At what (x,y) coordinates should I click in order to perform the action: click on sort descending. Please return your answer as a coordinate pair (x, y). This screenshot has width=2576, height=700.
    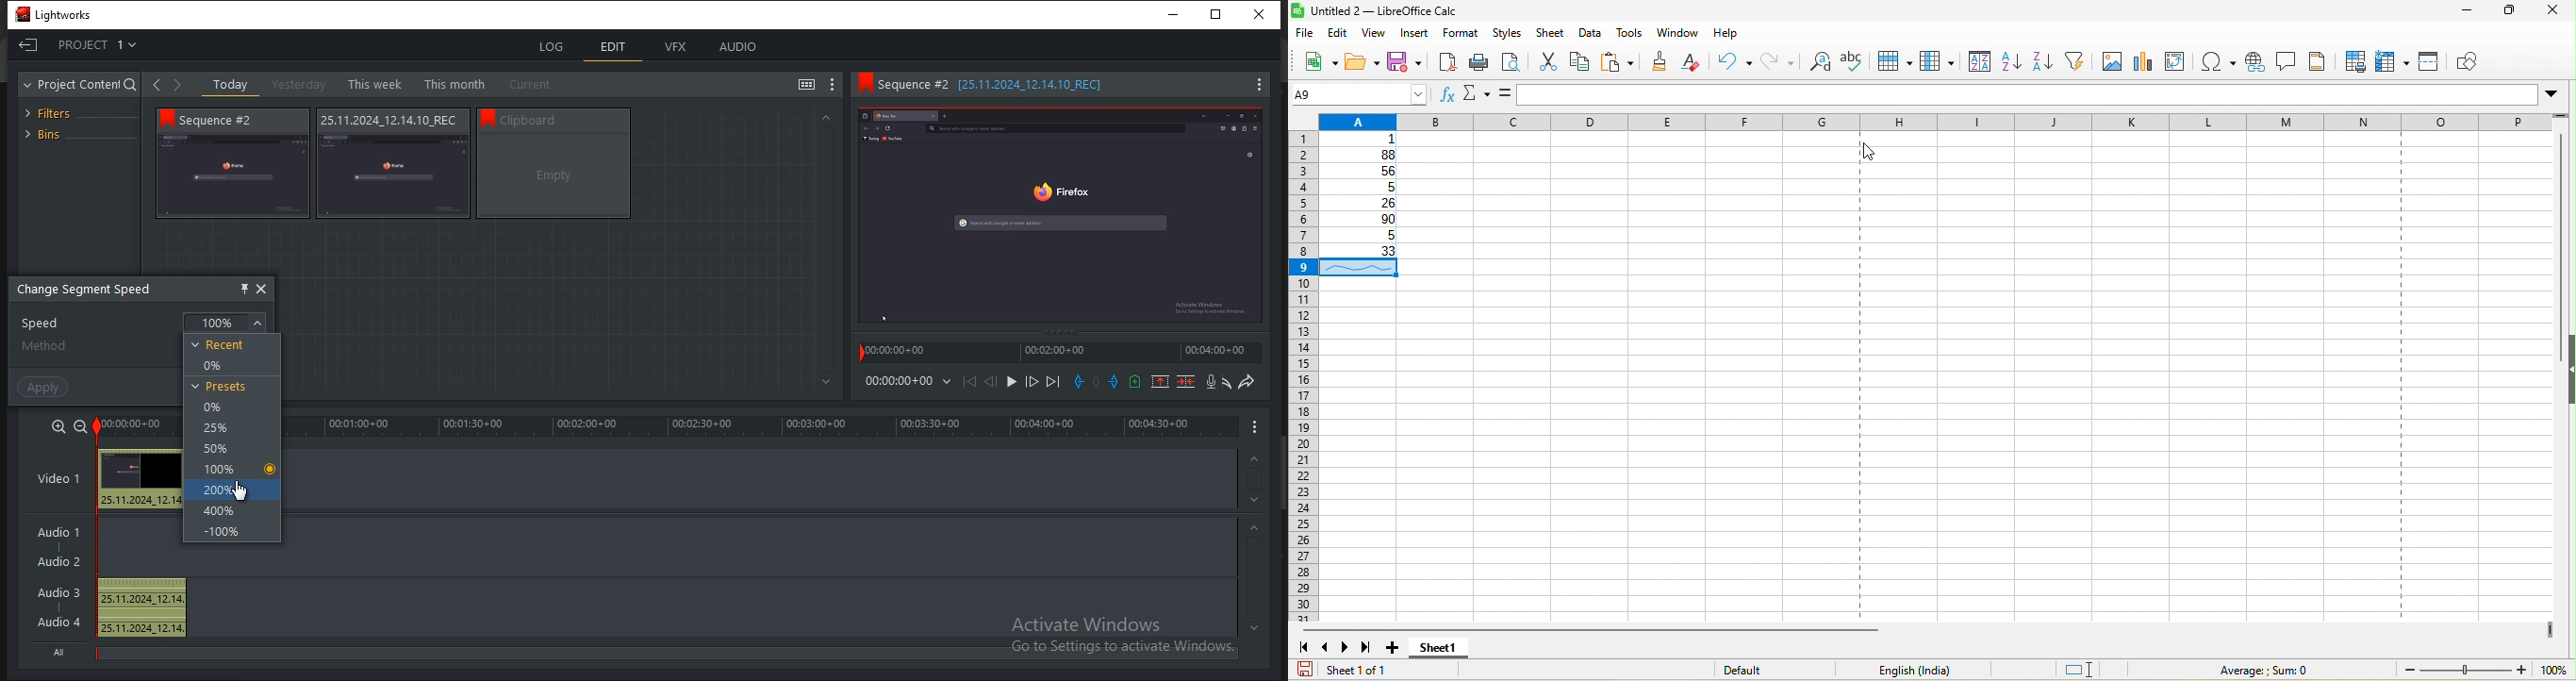
    Looking at the image, I should click on (2046, 60).